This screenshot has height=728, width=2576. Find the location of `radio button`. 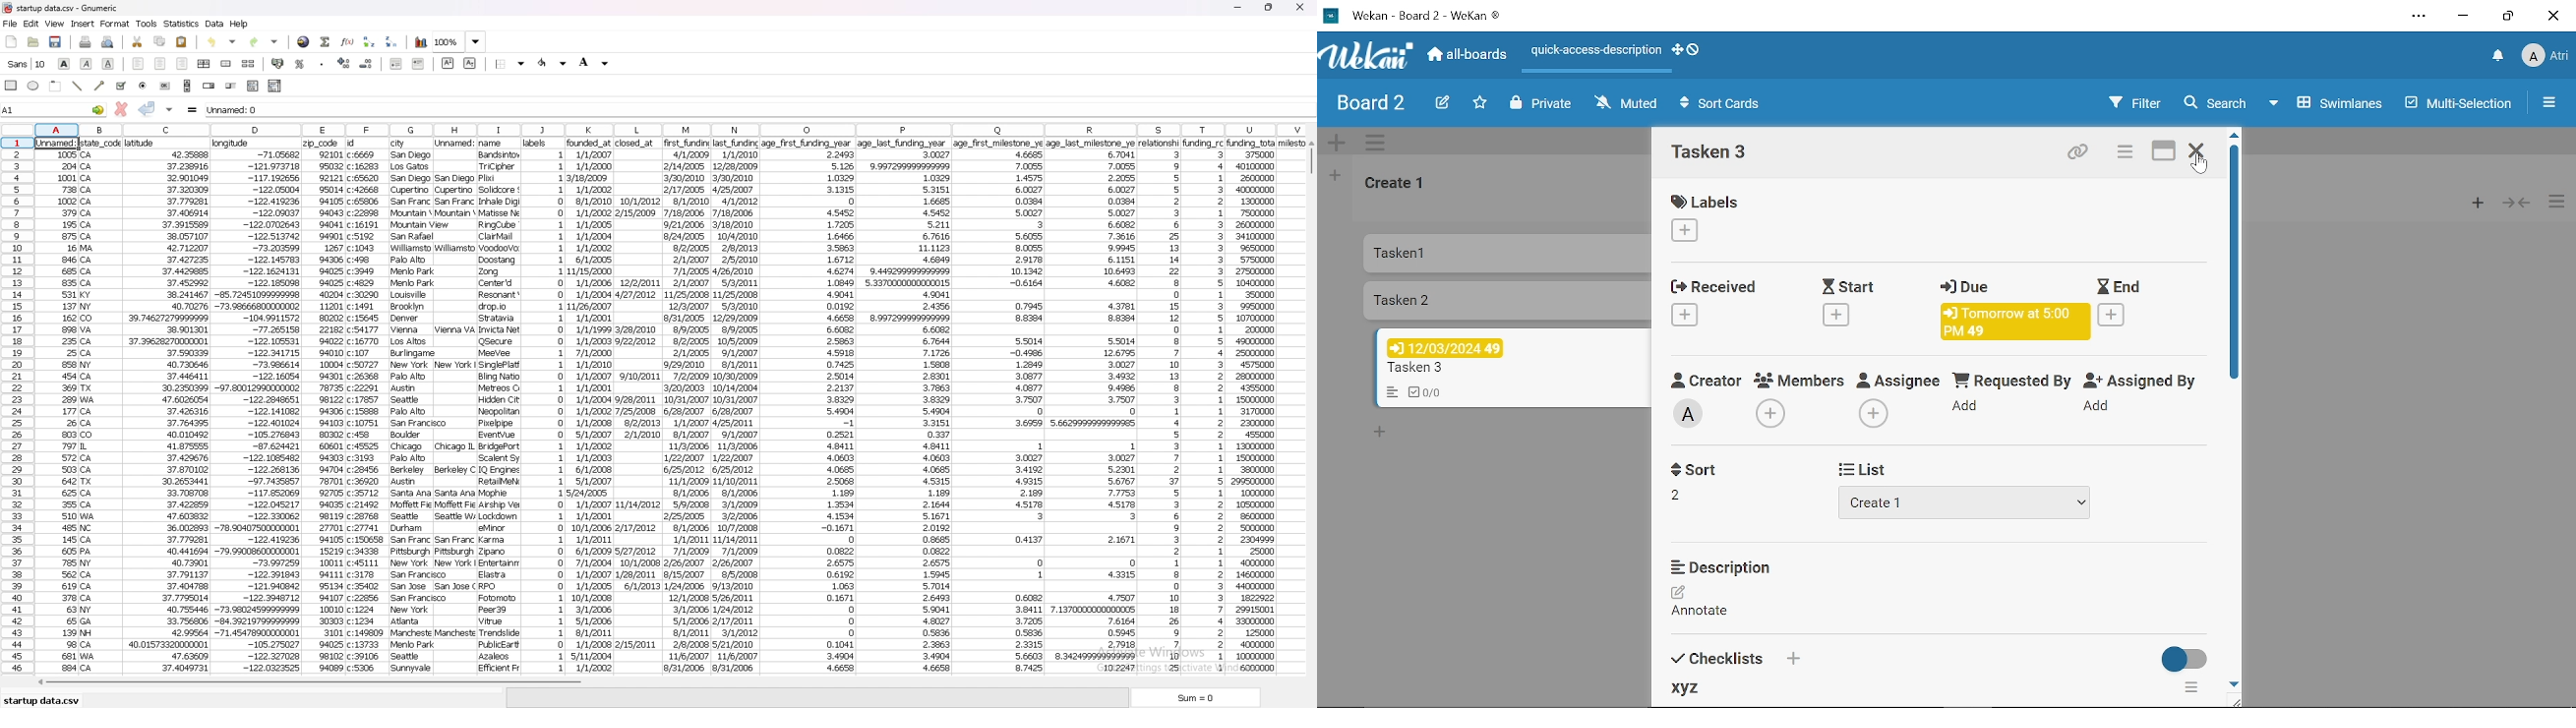

radio button is located at coordinates (143, 86).